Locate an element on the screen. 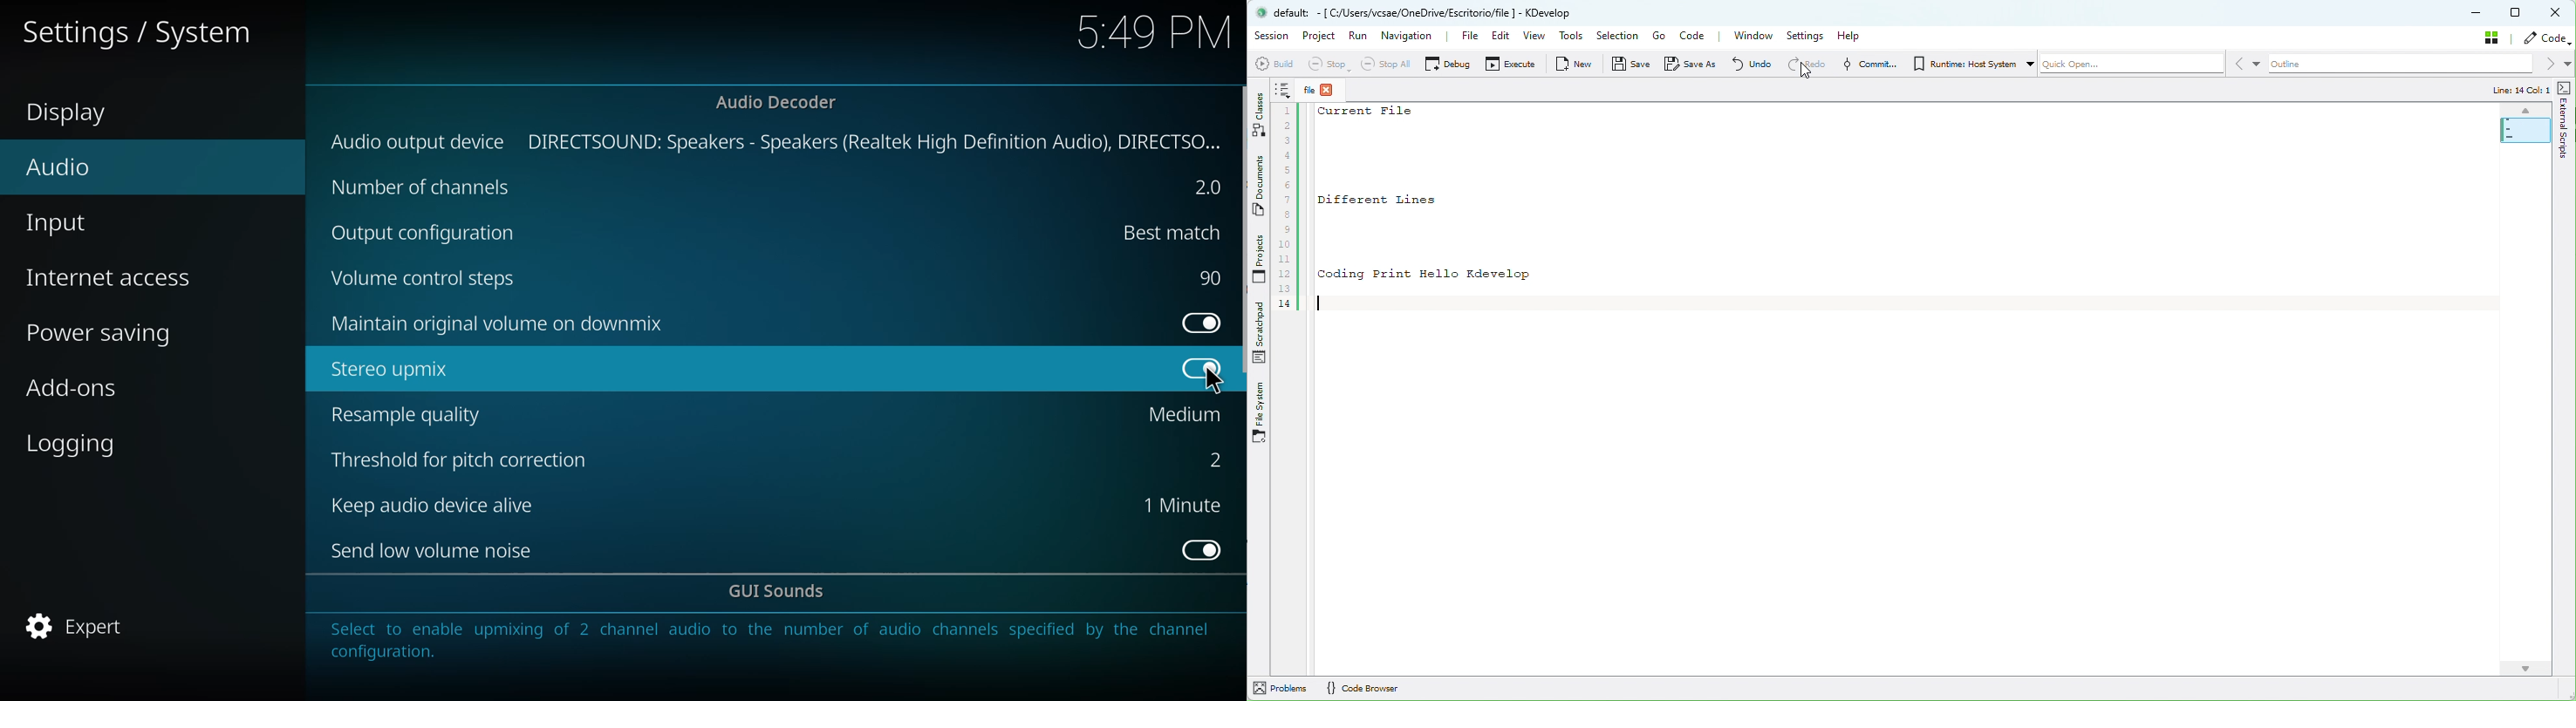 The image size is (2576, 728). Line: 14 Col: 1 is located at coordinates (2529, 86).